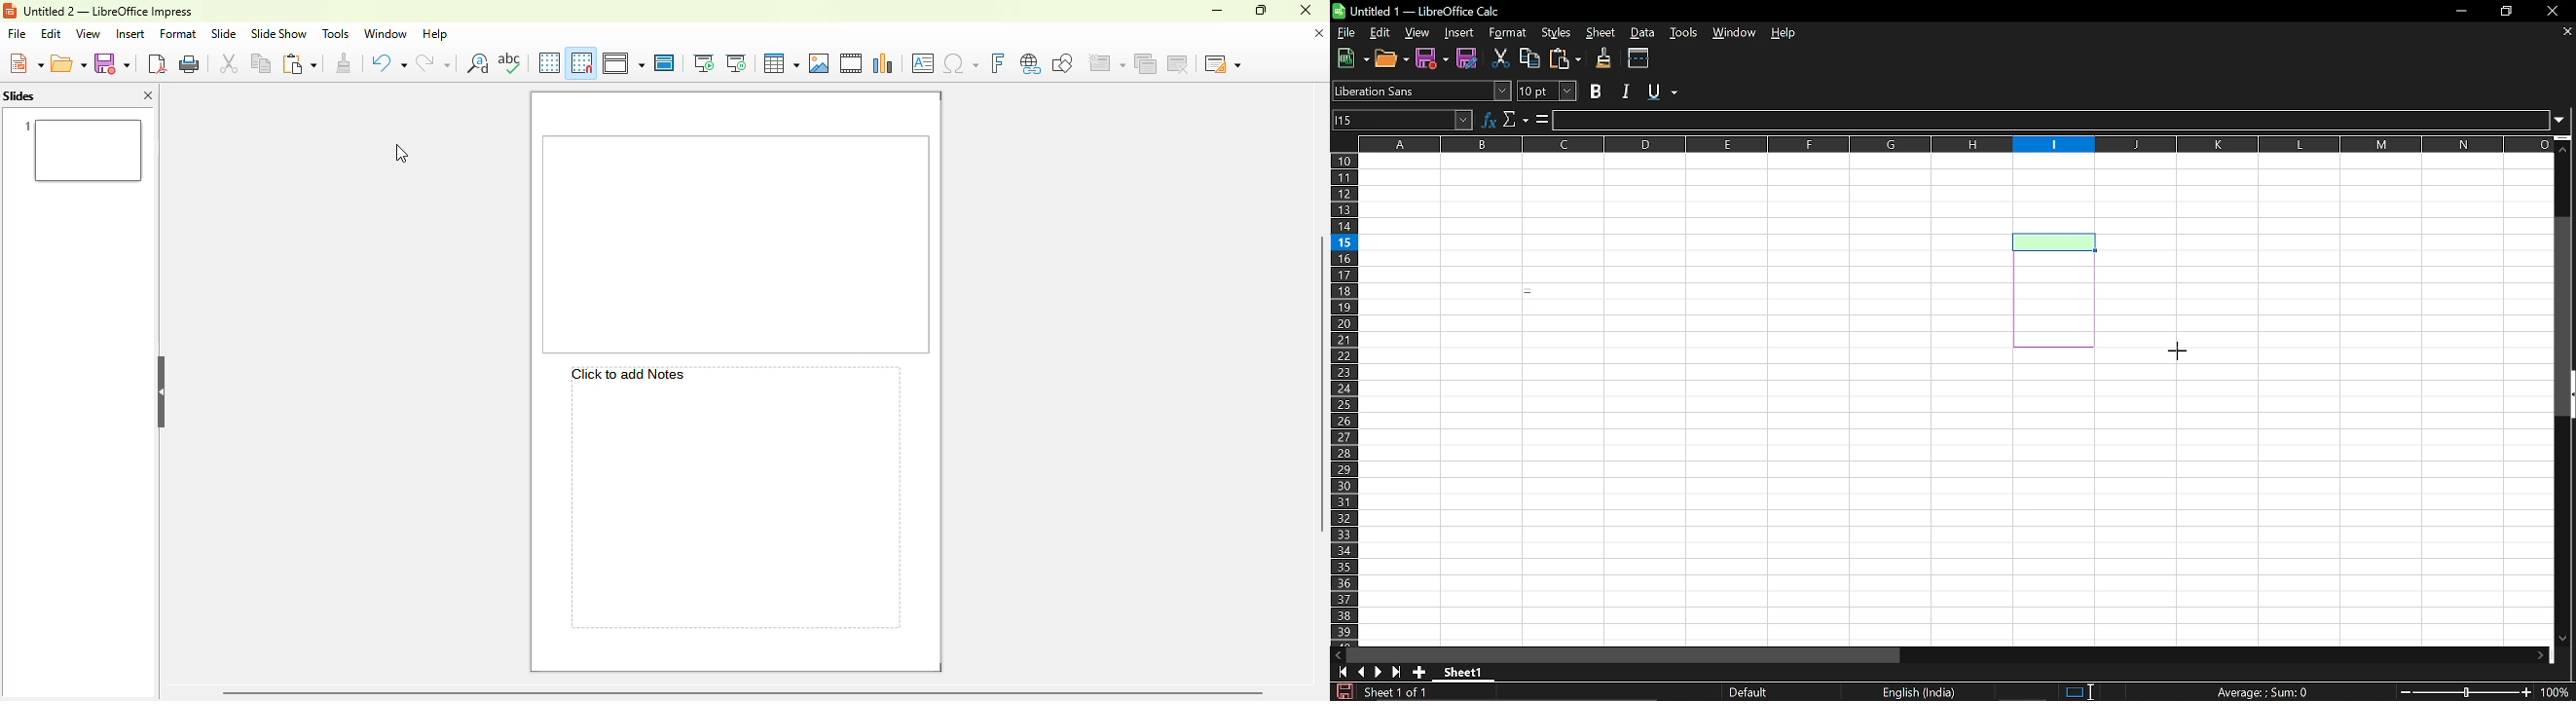 The height and width of the screenshot is (728, 2576). Describe the element at coordinates (2558, 693) in the screenshot. I see `Current Zoom` at that location.